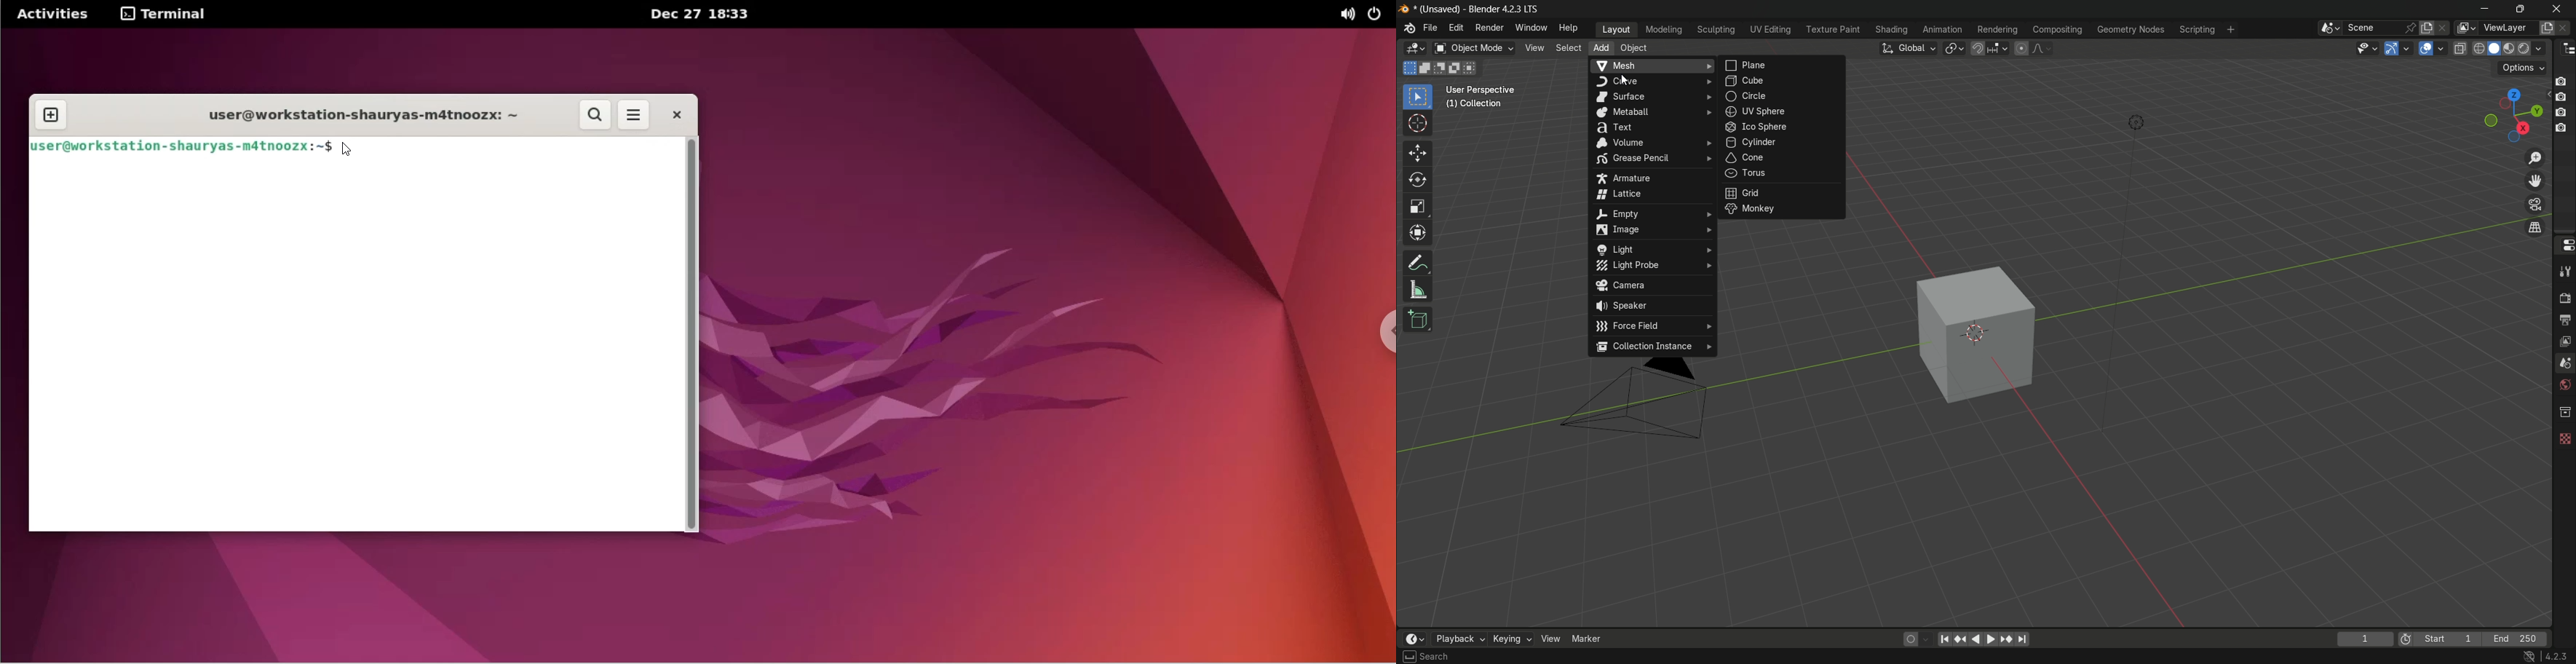 The height and width of the screenshot is (672, 2576). Describe the element at coordinates (1417, 181) in the screenshot. I see `rotate` at that location.